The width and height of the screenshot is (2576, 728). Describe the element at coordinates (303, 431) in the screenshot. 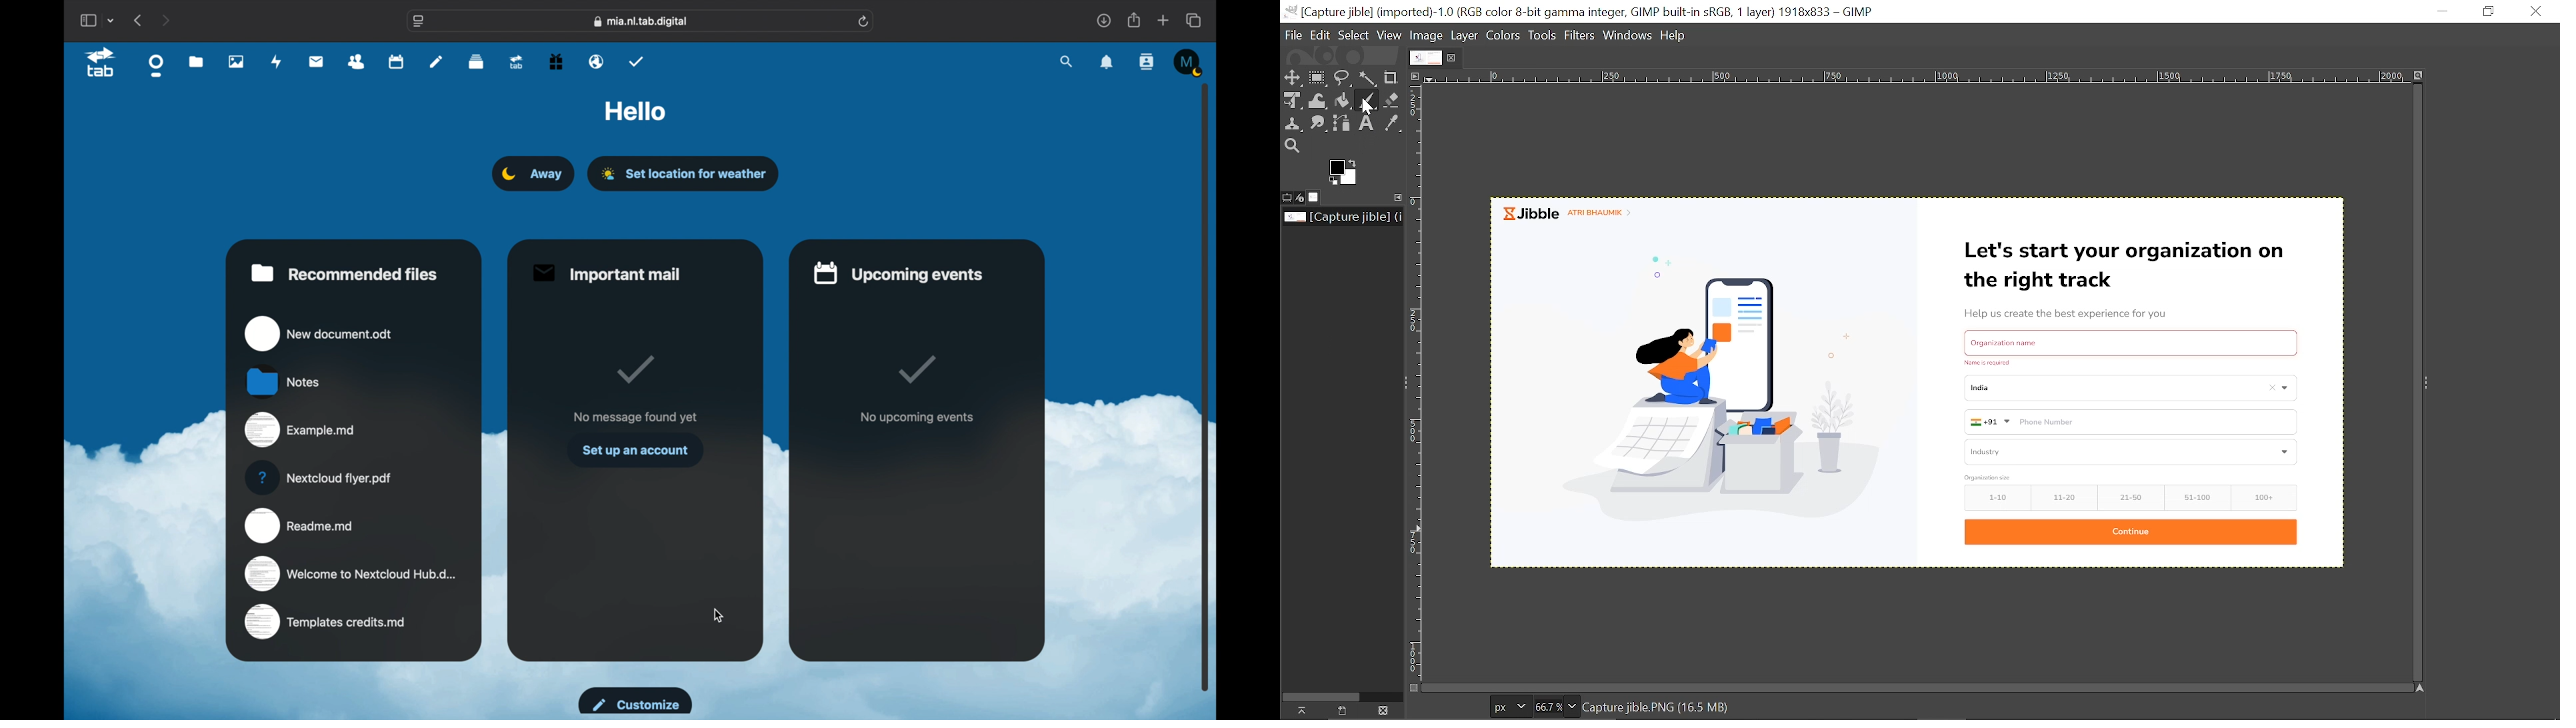

I see `example` at that location.